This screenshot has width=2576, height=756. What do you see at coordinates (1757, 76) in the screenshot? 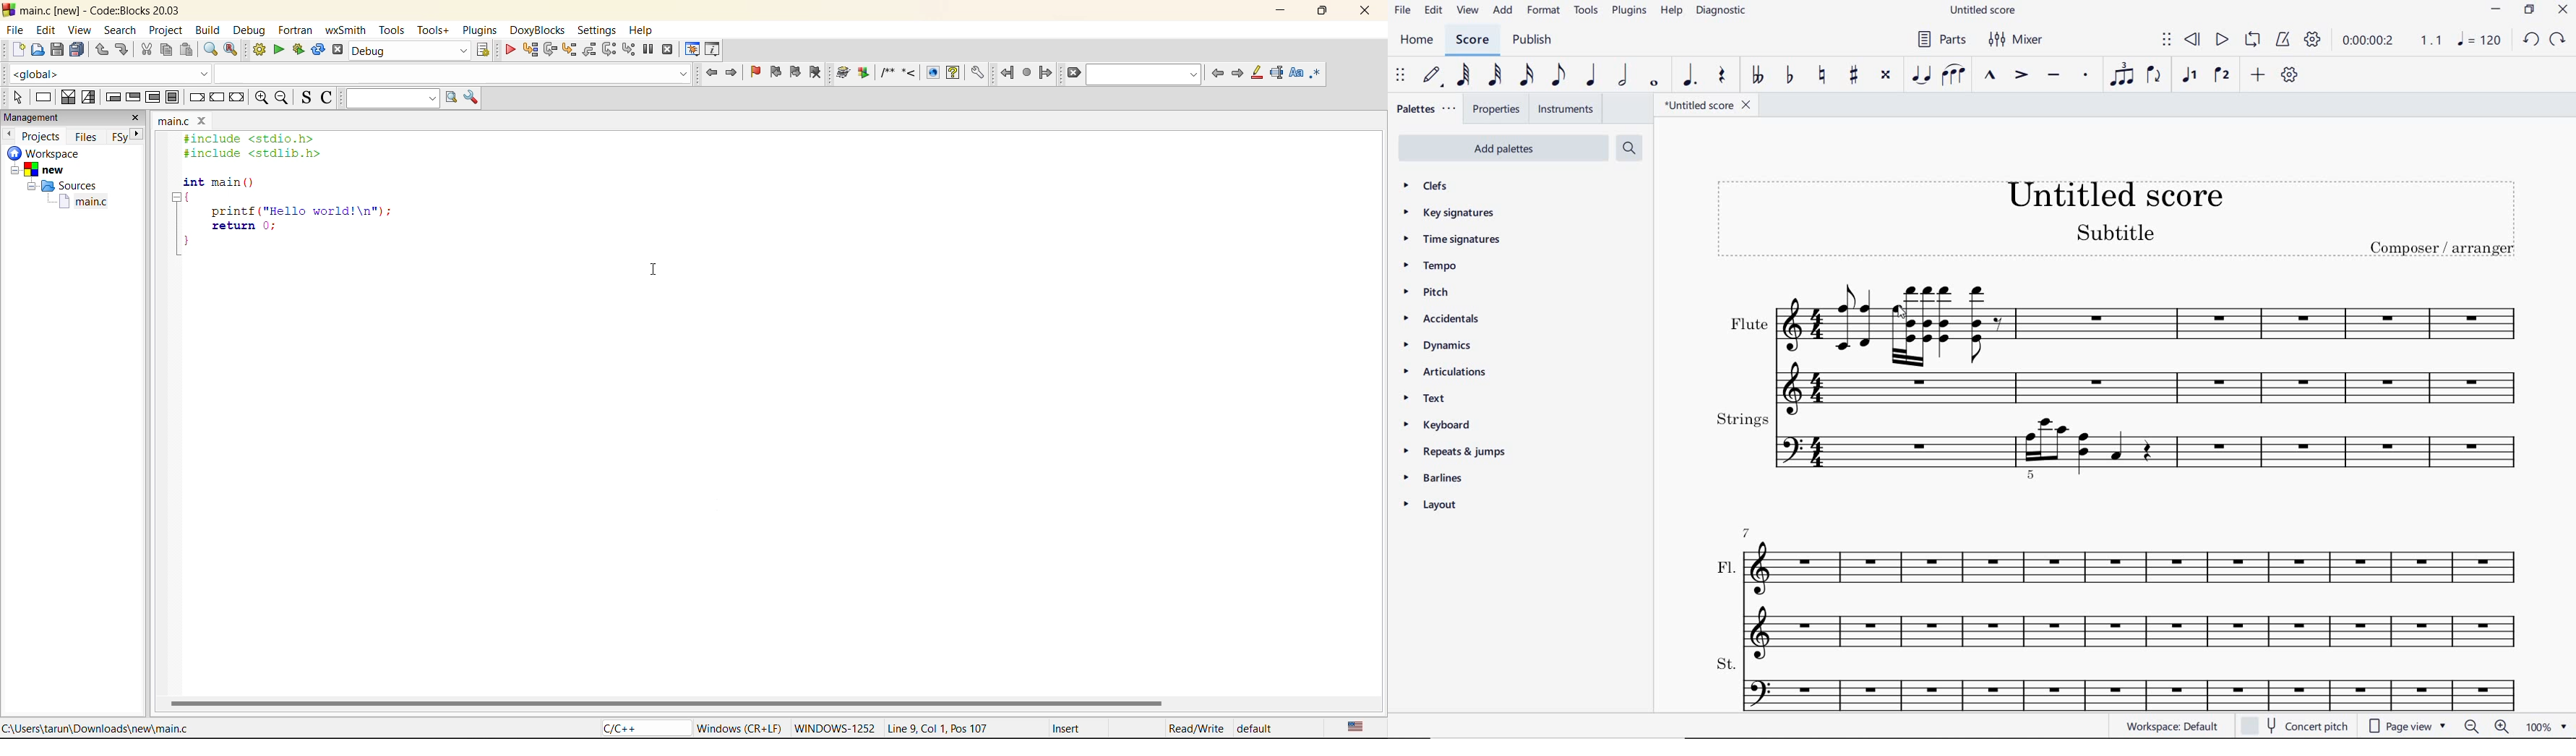
I see `TOGGLE DOUBLE-FLAT` at bounding box center [1757, 76].